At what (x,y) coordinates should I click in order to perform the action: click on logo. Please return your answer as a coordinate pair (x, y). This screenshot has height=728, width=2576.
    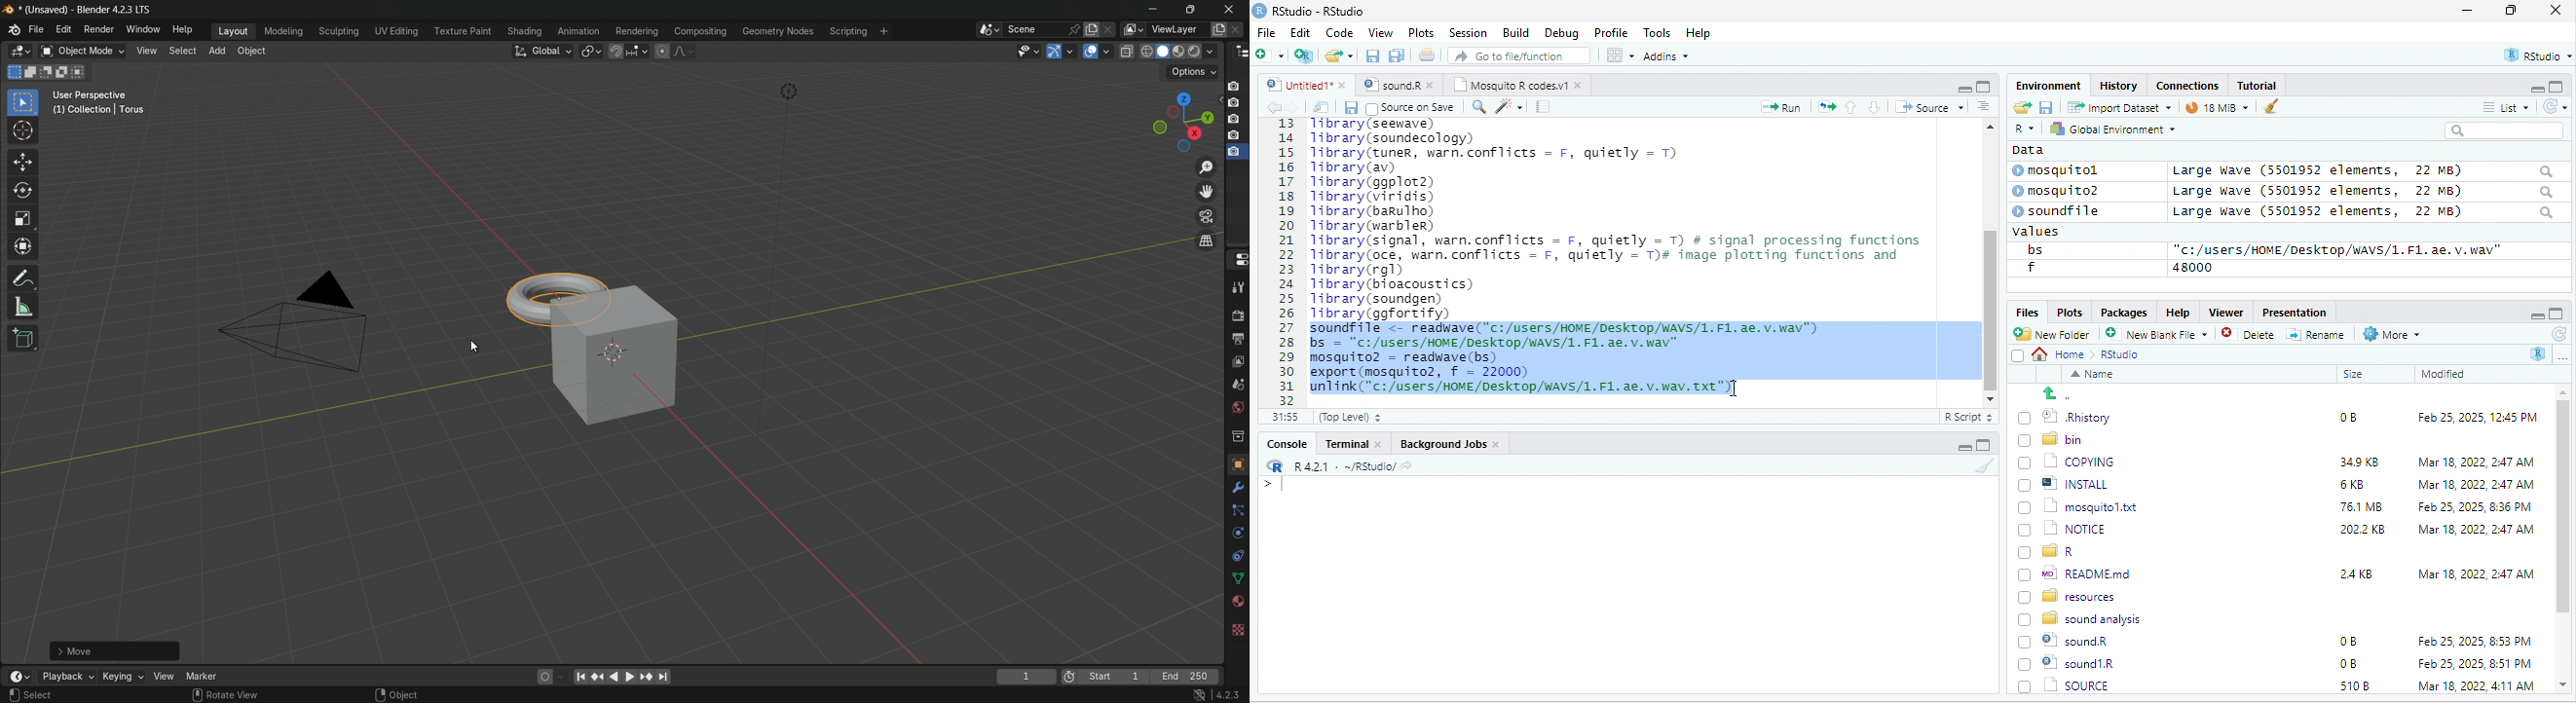
    Looking at the image, I should click on (14, 30).